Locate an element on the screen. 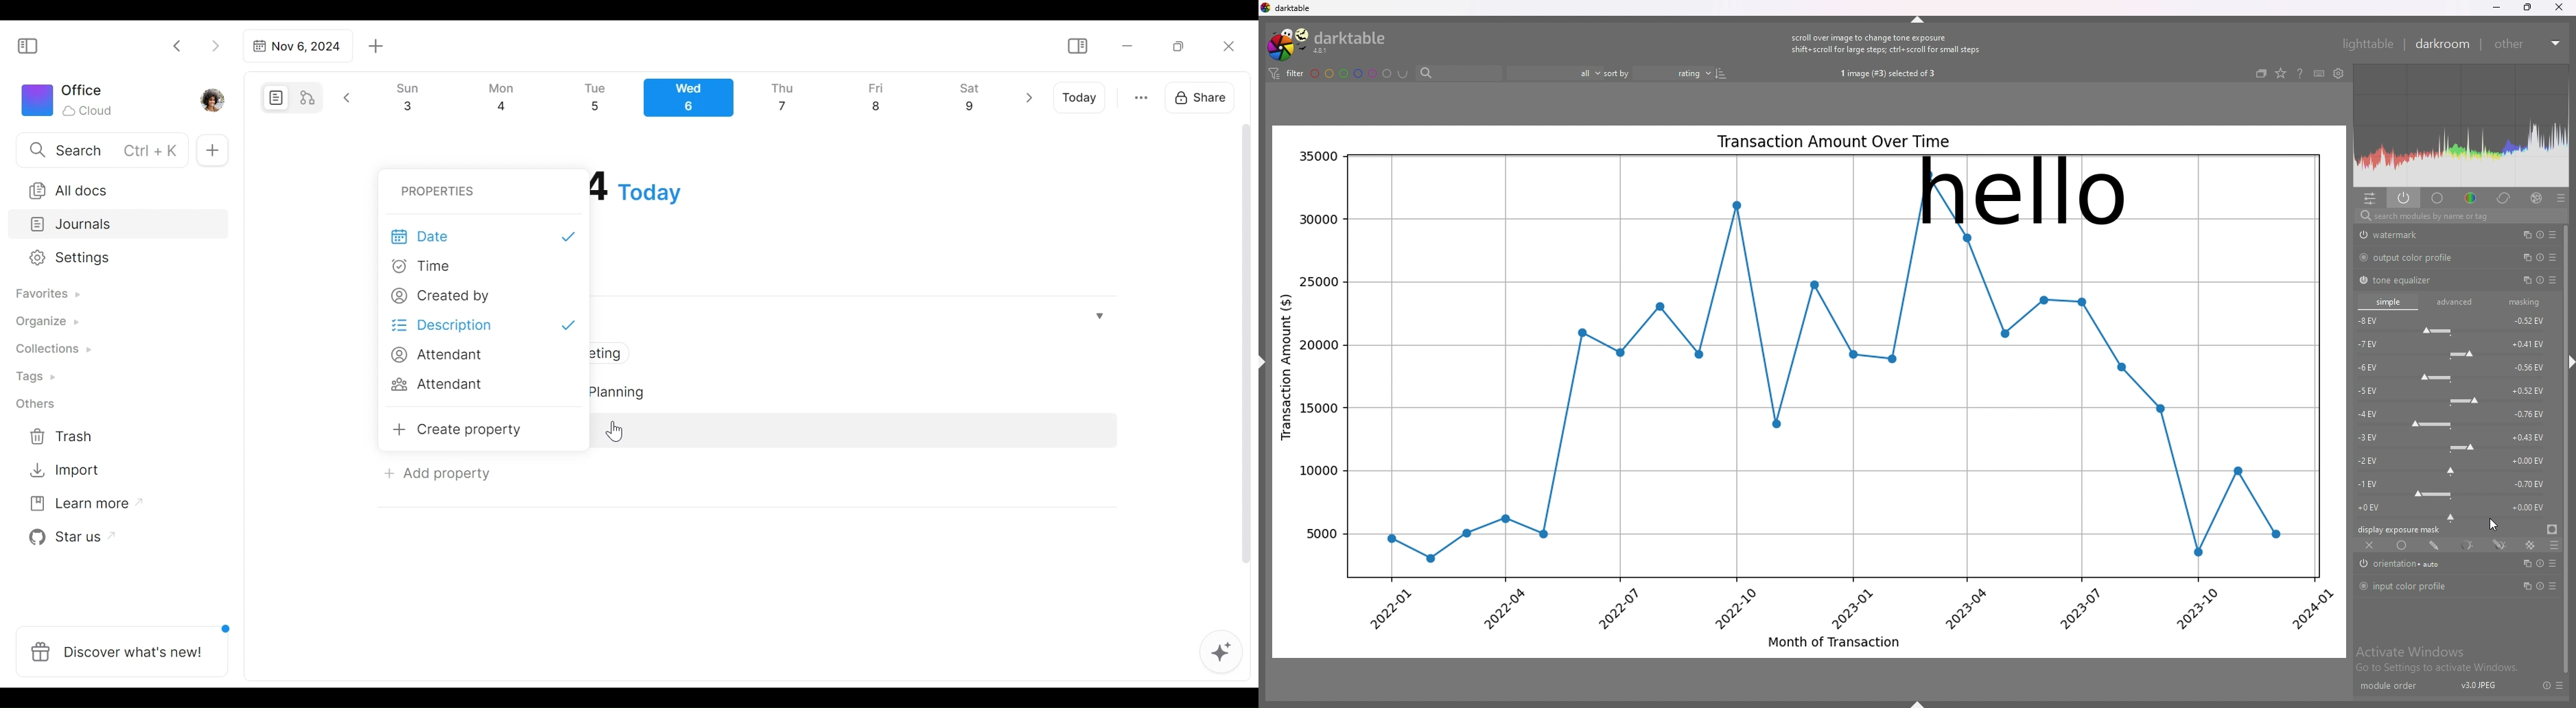 This screenshot has width=2576, height=728. heat map is located at coordinates (2461, 125).